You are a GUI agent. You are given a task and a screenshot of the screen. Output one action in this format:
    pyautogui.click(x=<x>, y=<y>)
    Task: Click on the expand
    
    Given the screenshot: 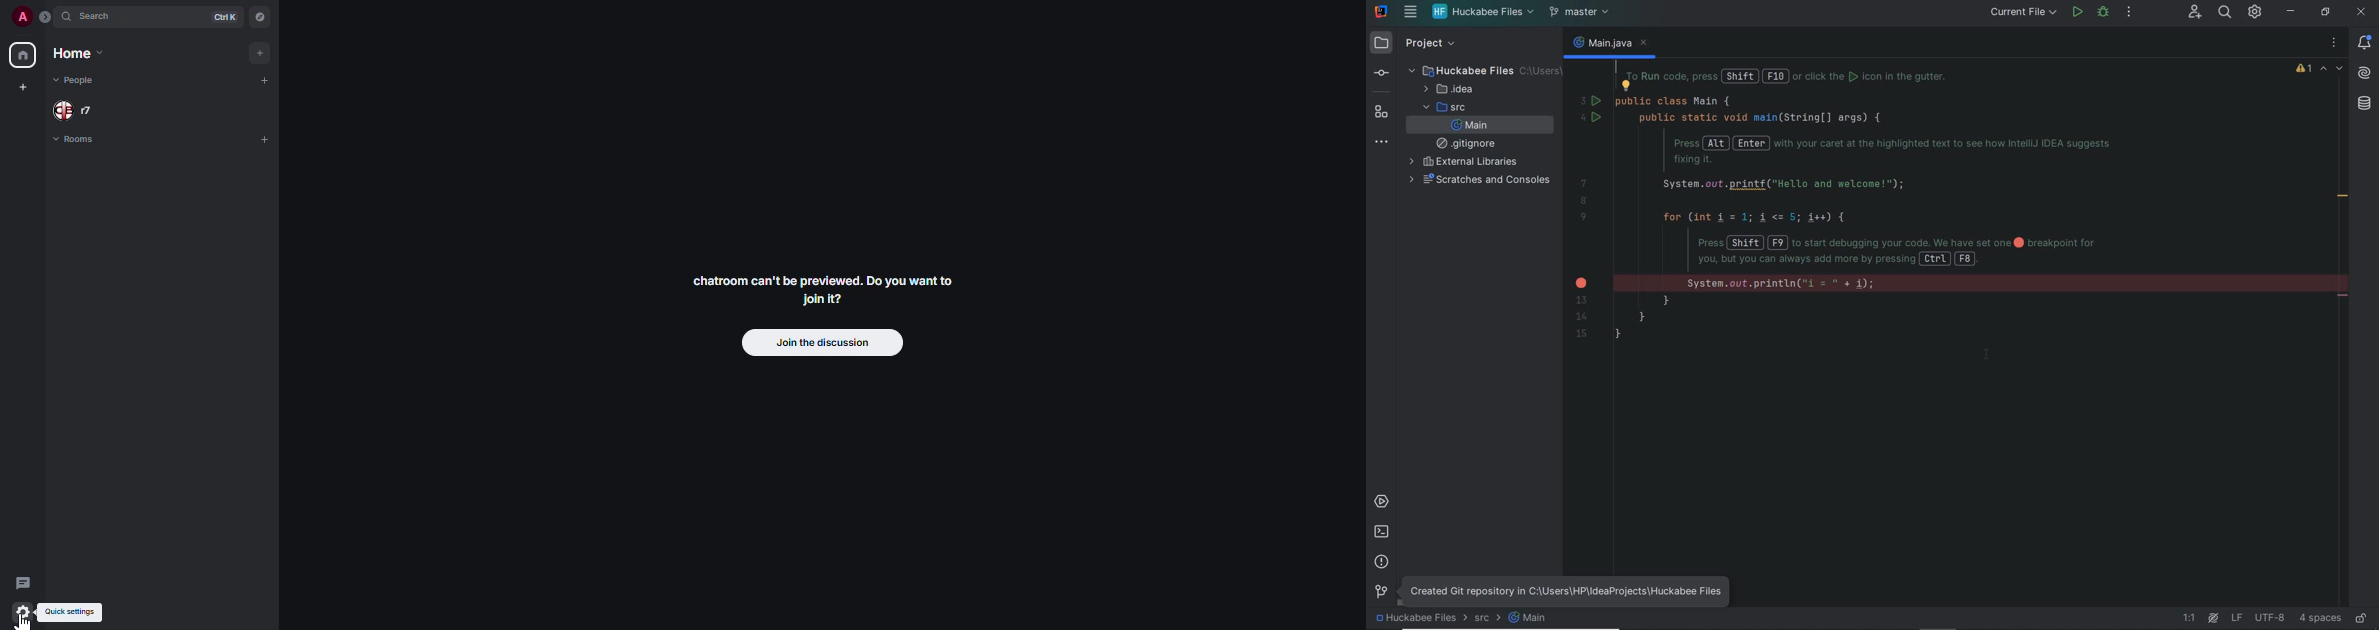 What is the action you would take?
    pyautogui.click(x=46, y=16)
    